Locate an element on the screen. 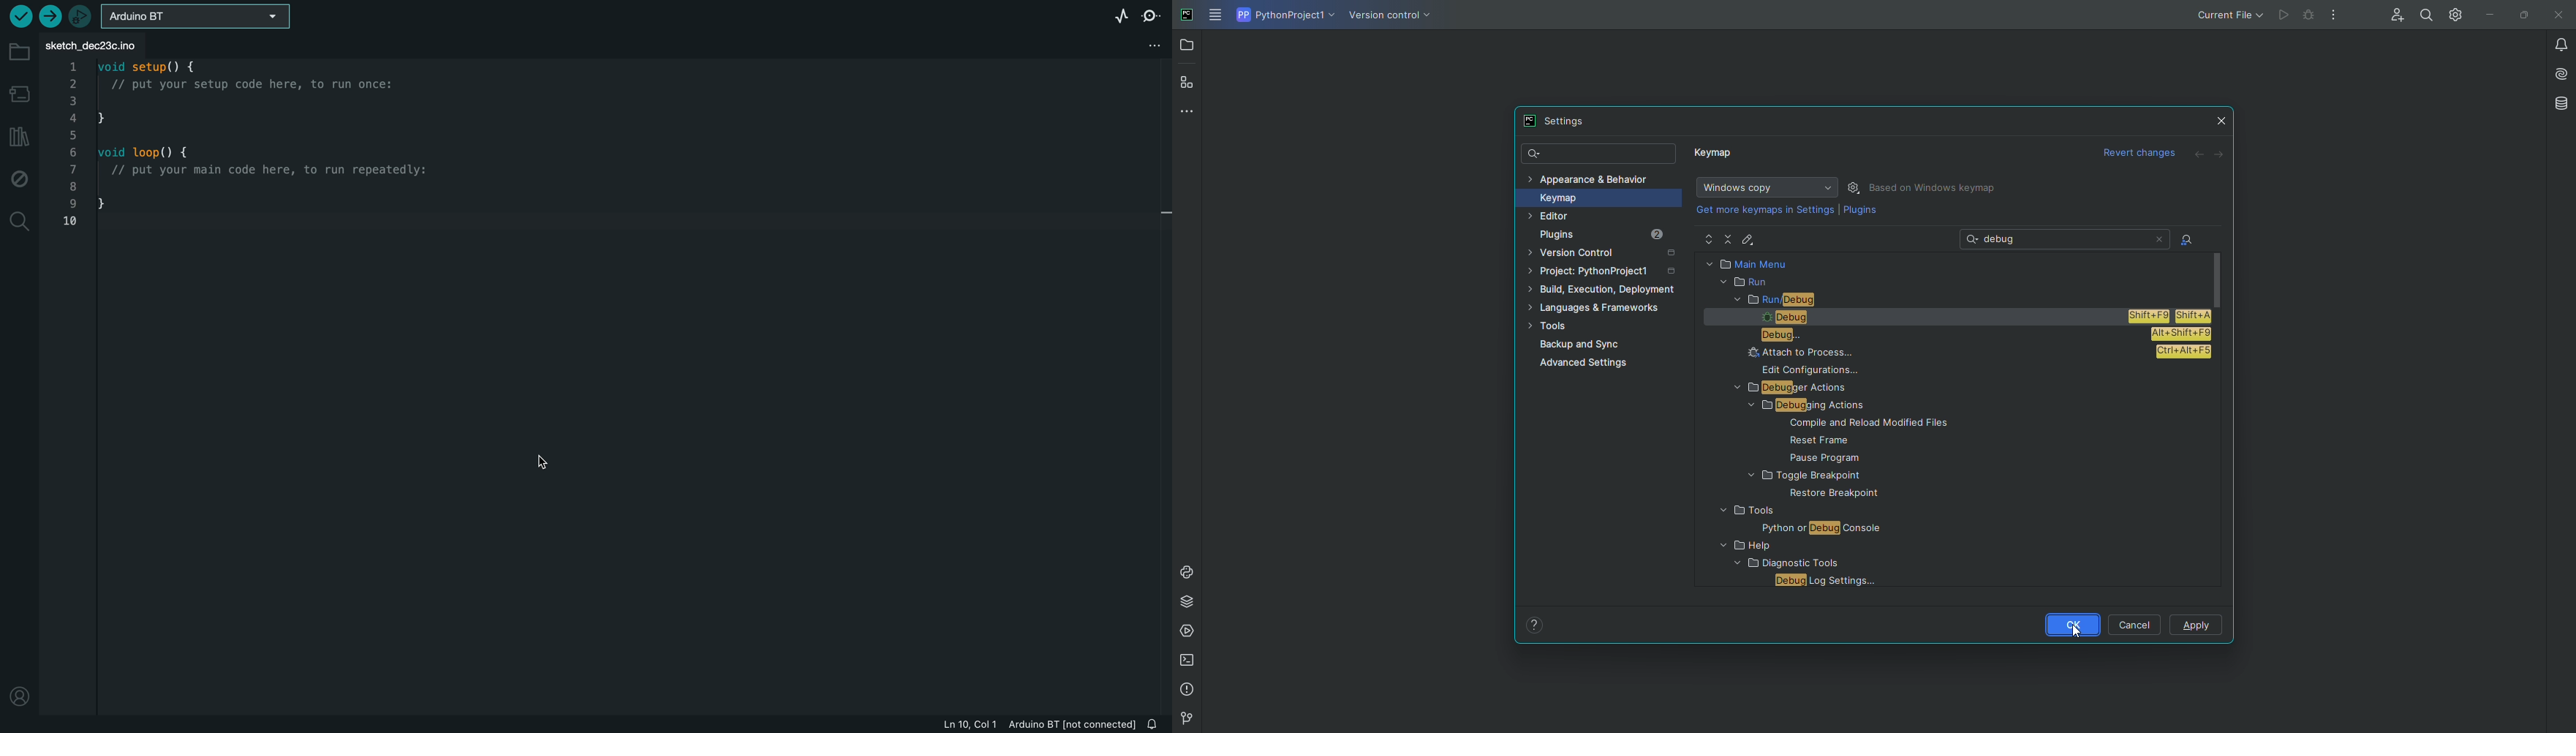  Based on Windows Keymap is located at coordinates (1935, 188).